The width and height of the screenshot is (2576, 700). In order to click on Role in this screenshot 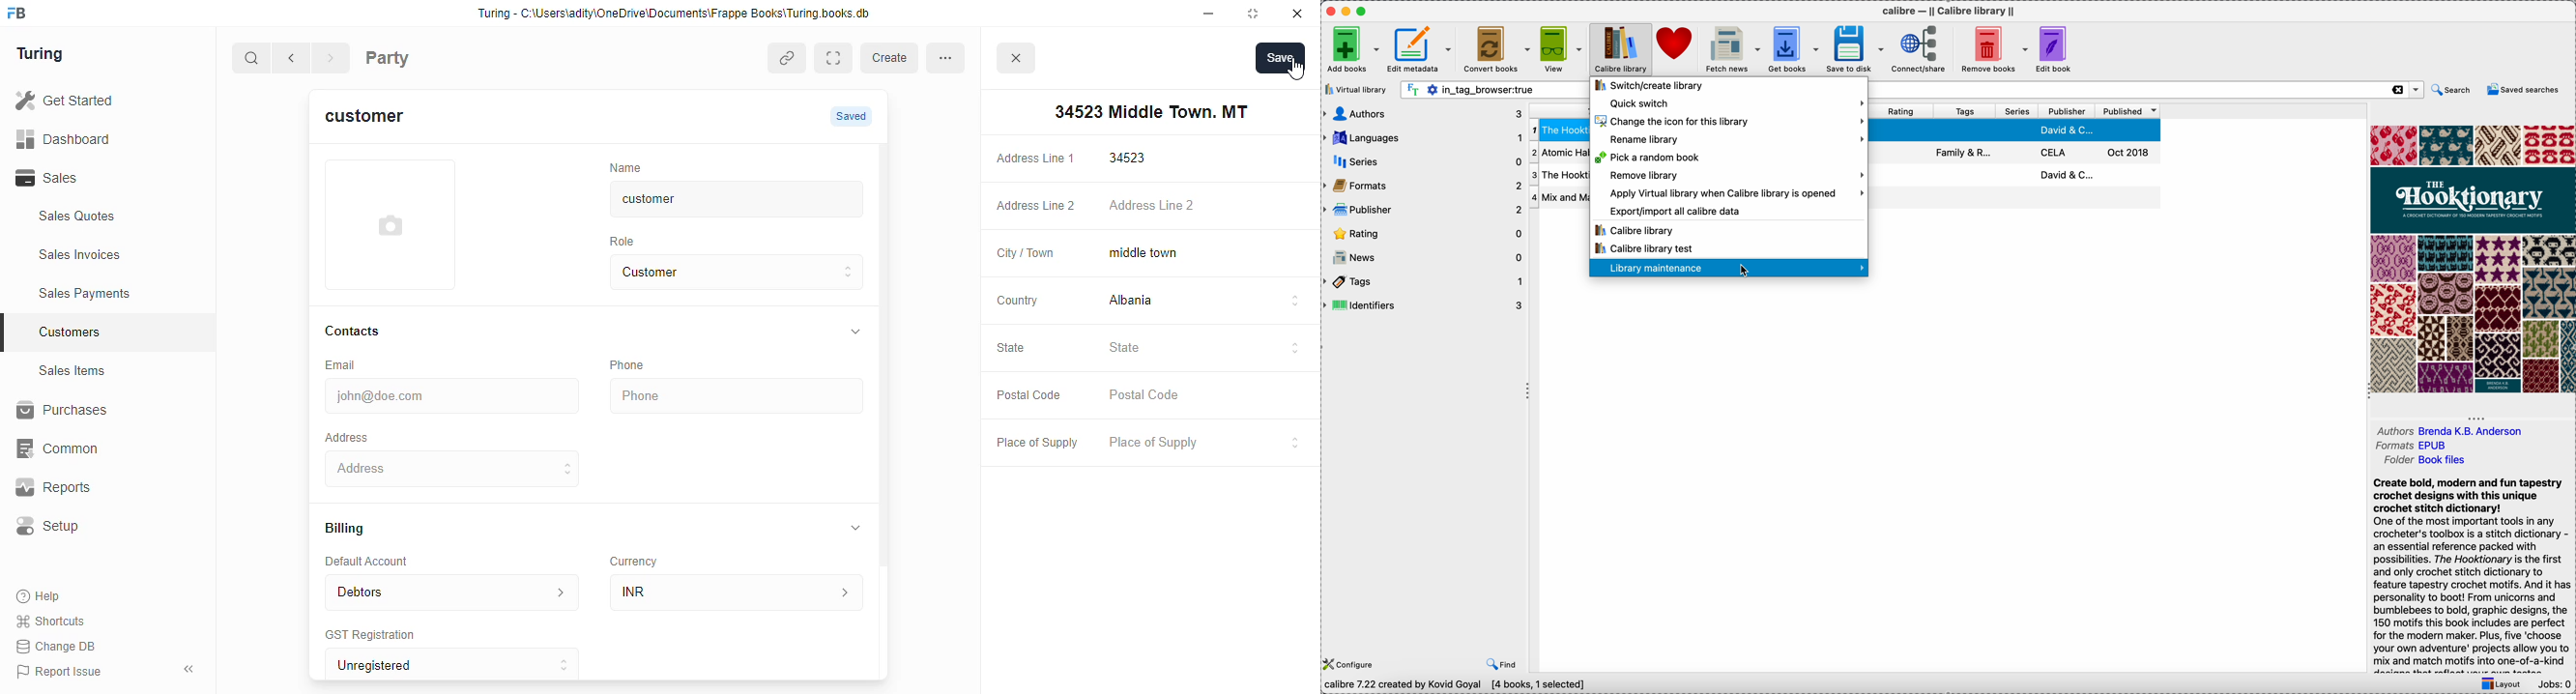, I will do `click(628, 241)`.